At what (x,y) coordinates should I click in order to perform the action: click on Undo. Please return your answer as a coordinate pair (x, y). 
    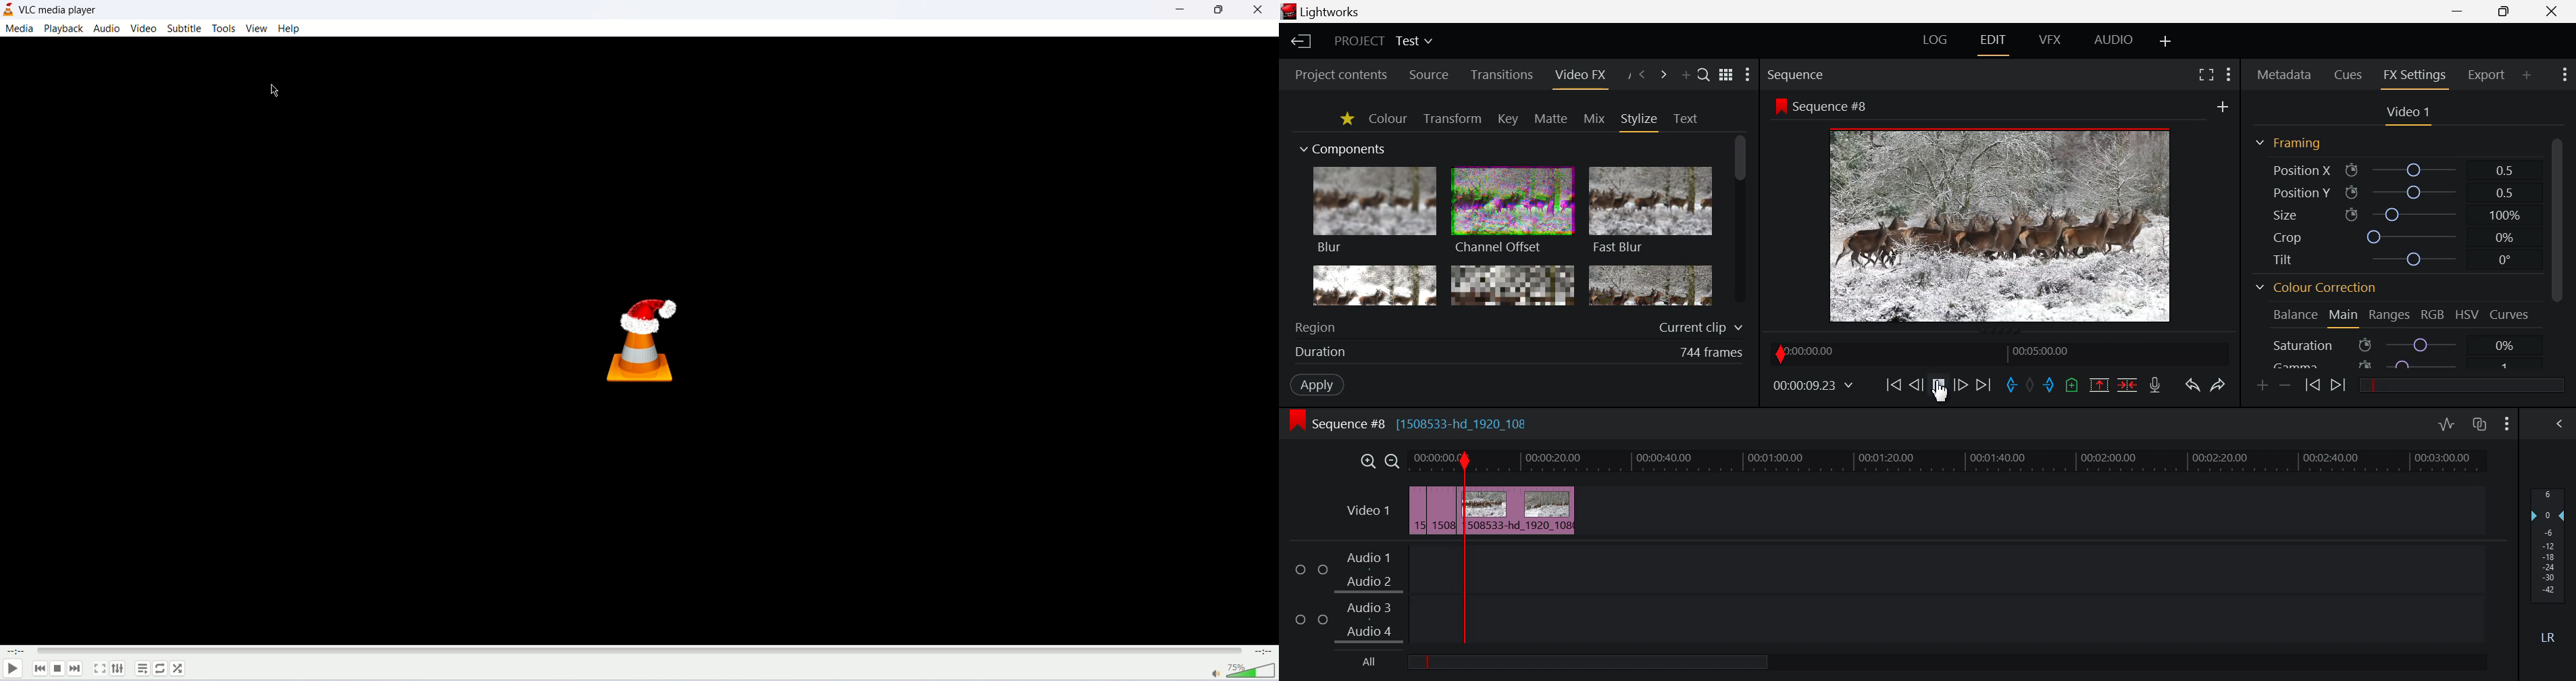
    Looking at the image, I should click on (2192, 386).